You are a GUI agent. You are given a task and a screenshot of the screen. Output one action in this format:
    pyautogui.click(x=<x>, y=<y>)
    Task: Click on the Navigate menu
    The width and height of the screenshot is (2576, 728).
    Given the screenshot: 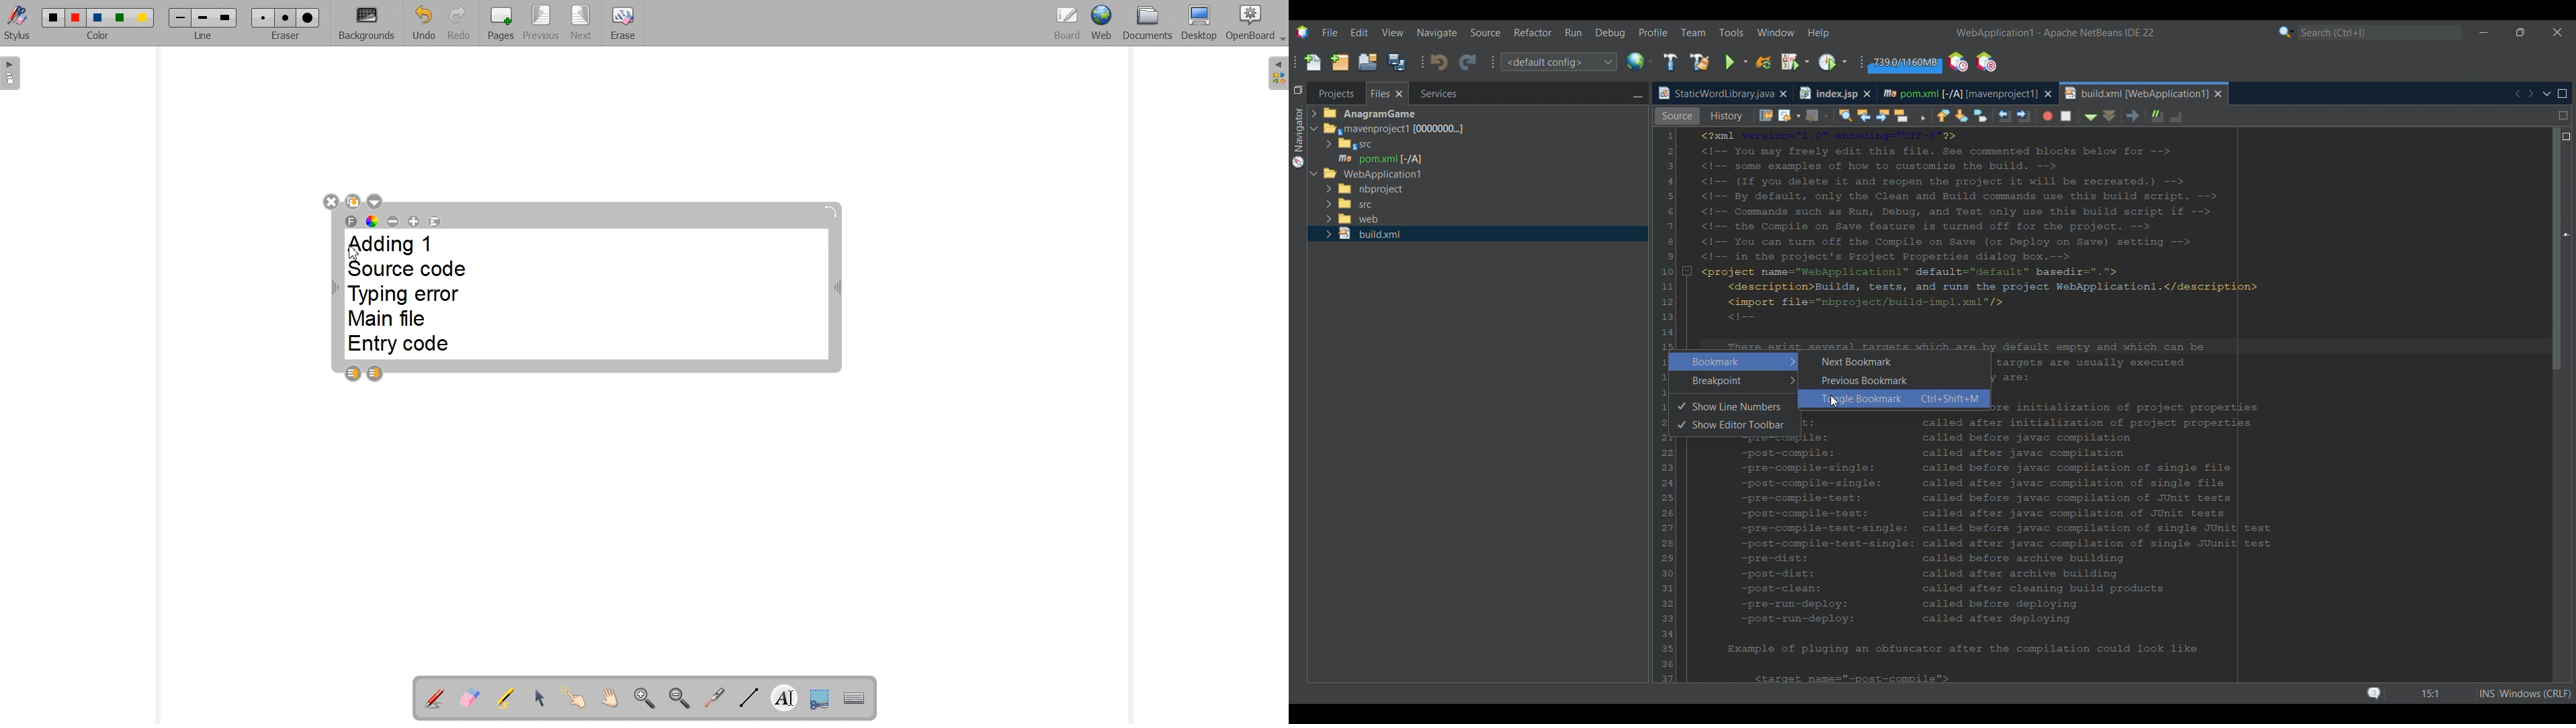 What is the action you would take?
    pyautogui.click(x=1437, y=33)
    